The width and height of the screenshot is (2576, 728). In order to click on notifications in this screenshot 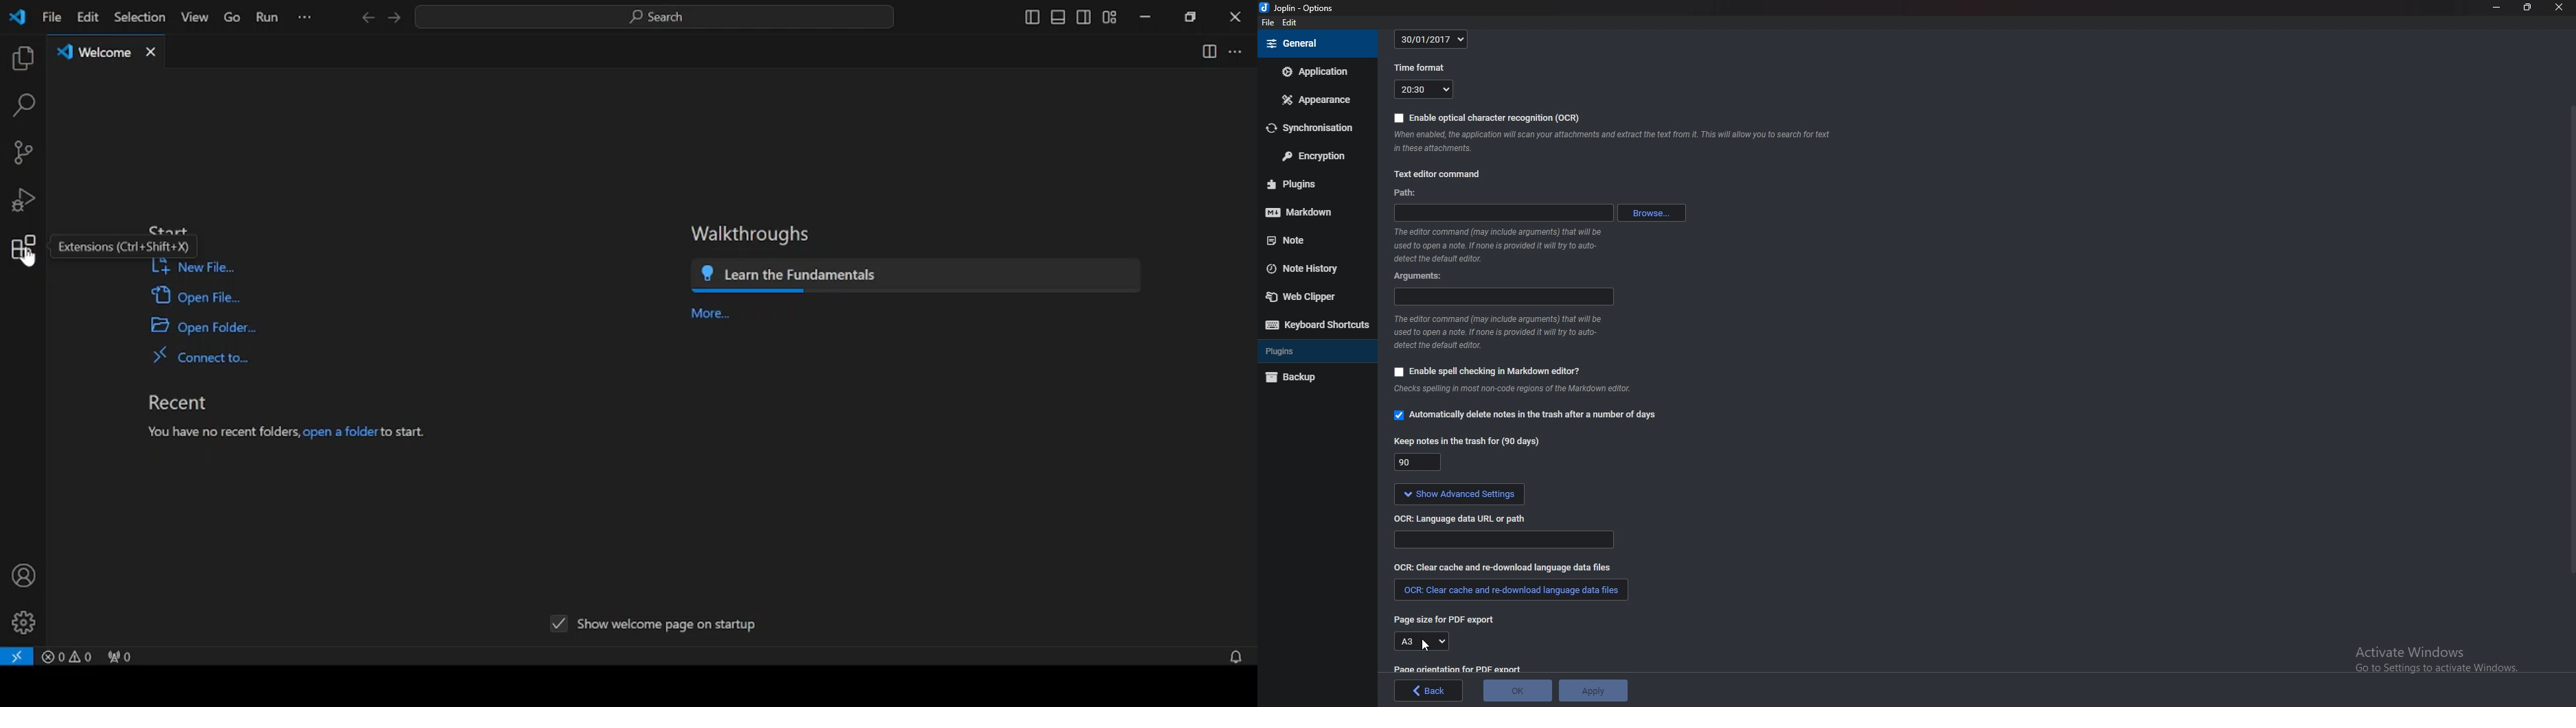, I will do `click(1236, 656)`.